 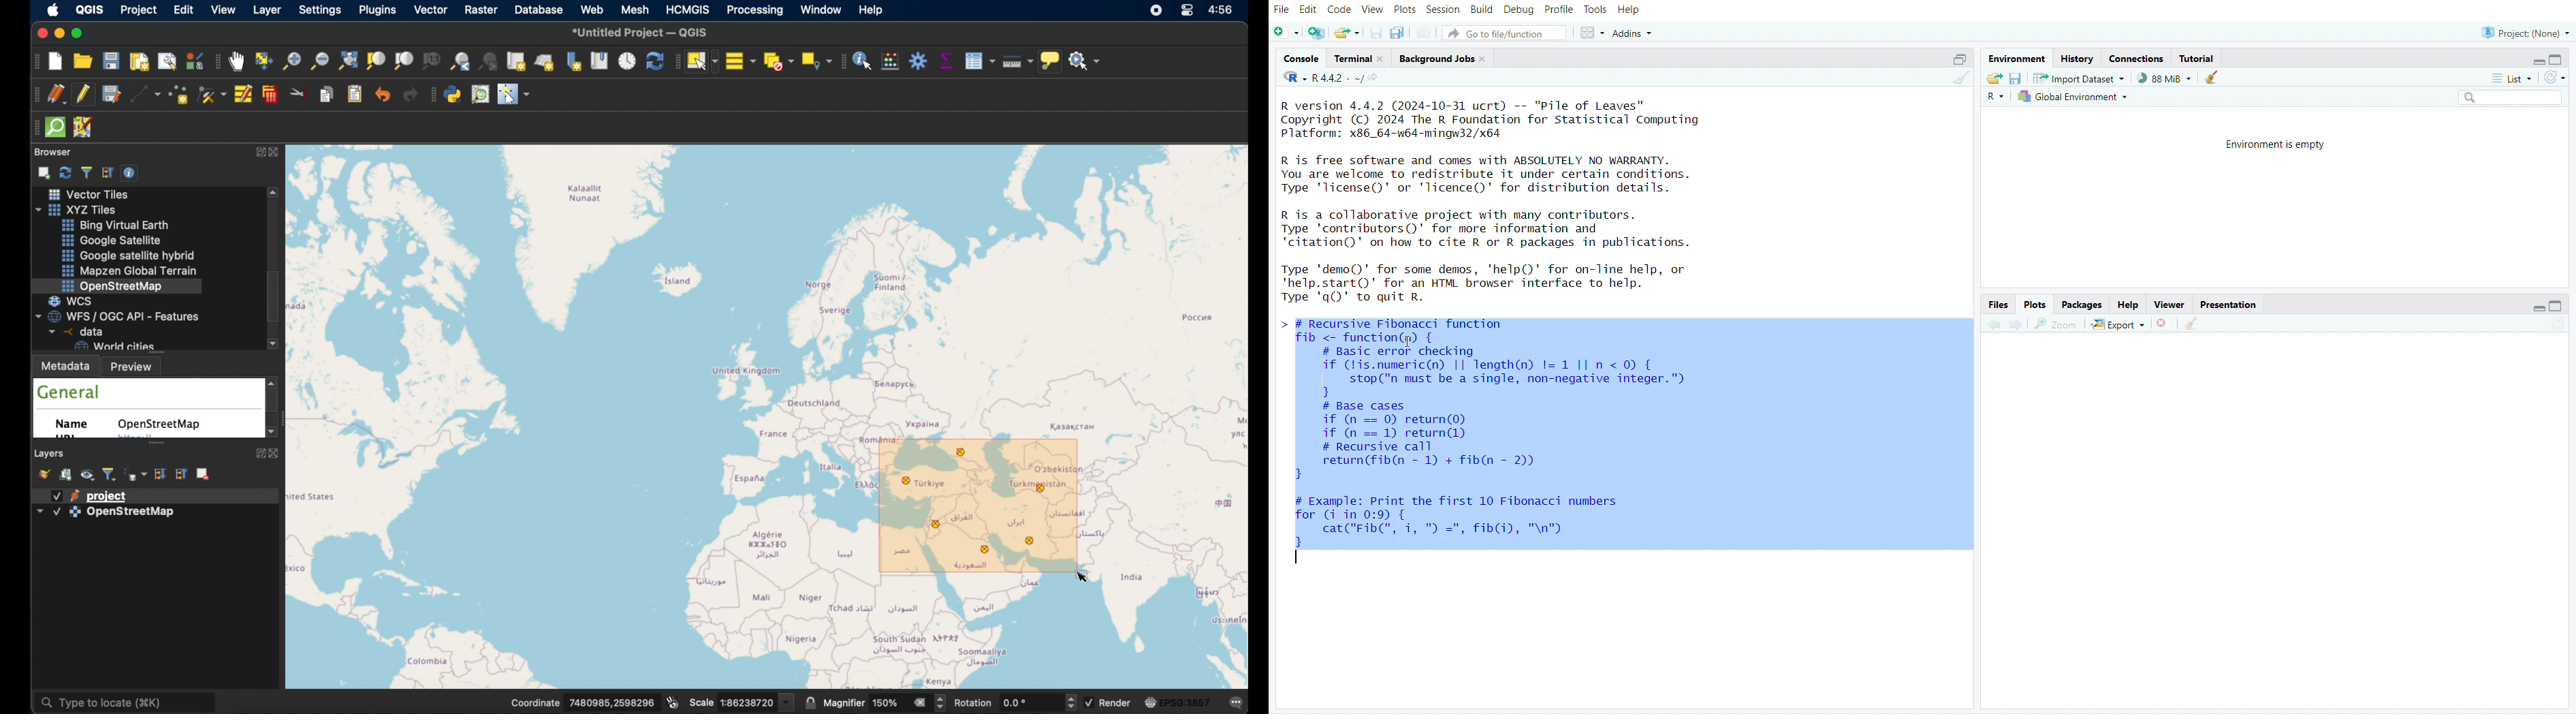 I want to click on R version 4.4.2 (2024-10-31 ucrt) -- "Pile of Leaves"
Copyright (C) 2024 The R Foundation for Statistical Computing
Platform: x86_64-w64-mingw32/x64
R is free software and comes with ABSOLUTELY NO WARRANTY.
You are welcome to redistribute it under certain conditions.
Type 'license()' or 'Ticence()' for distribution details.
R is a collaborative project with many contributors.
Type 'contributors()' for more information and
'citation()' on how to cite R or R packages in publications.
Type 'demo()' for some demos, 'help()' for on-line help, or
'help.start()' for an HTML browser interface to help.
Type 'qQ)' to quit R.
>

I, so click(x=1501, y=202).